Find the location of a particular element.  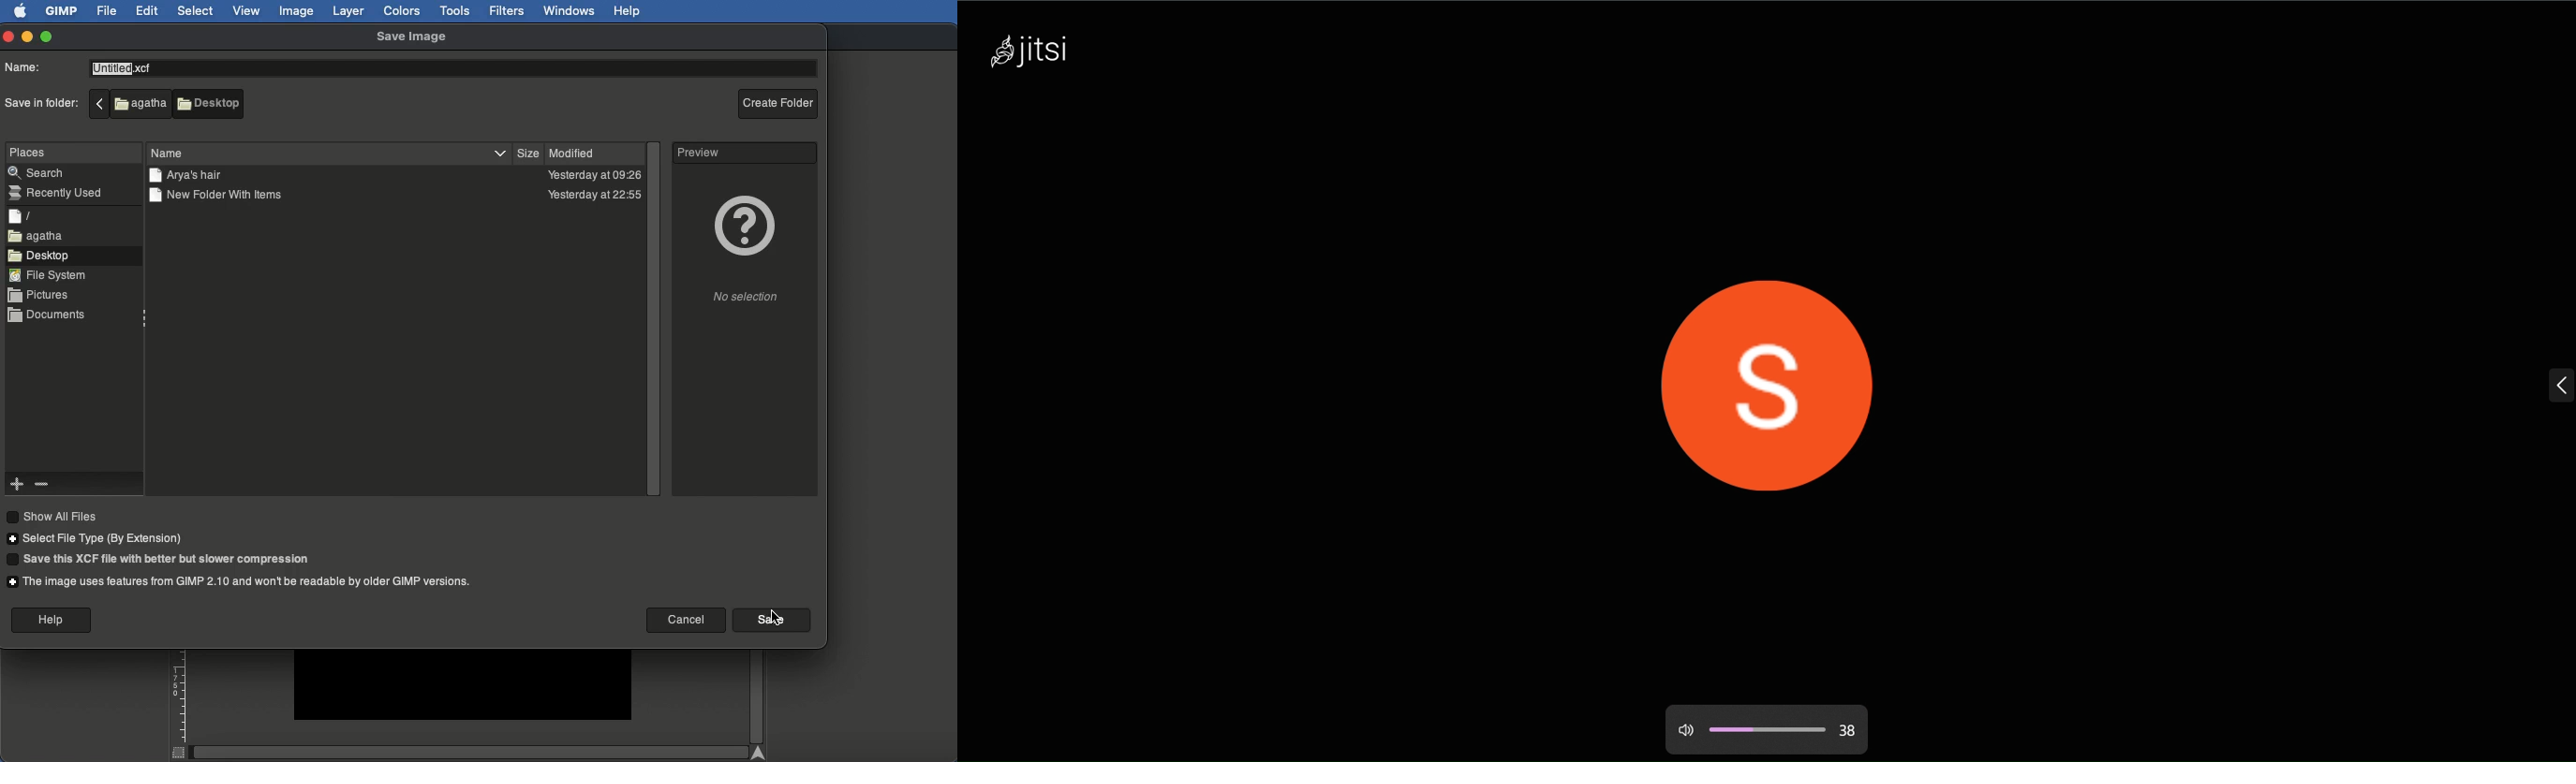

Size is located at coordinates (528, 153).